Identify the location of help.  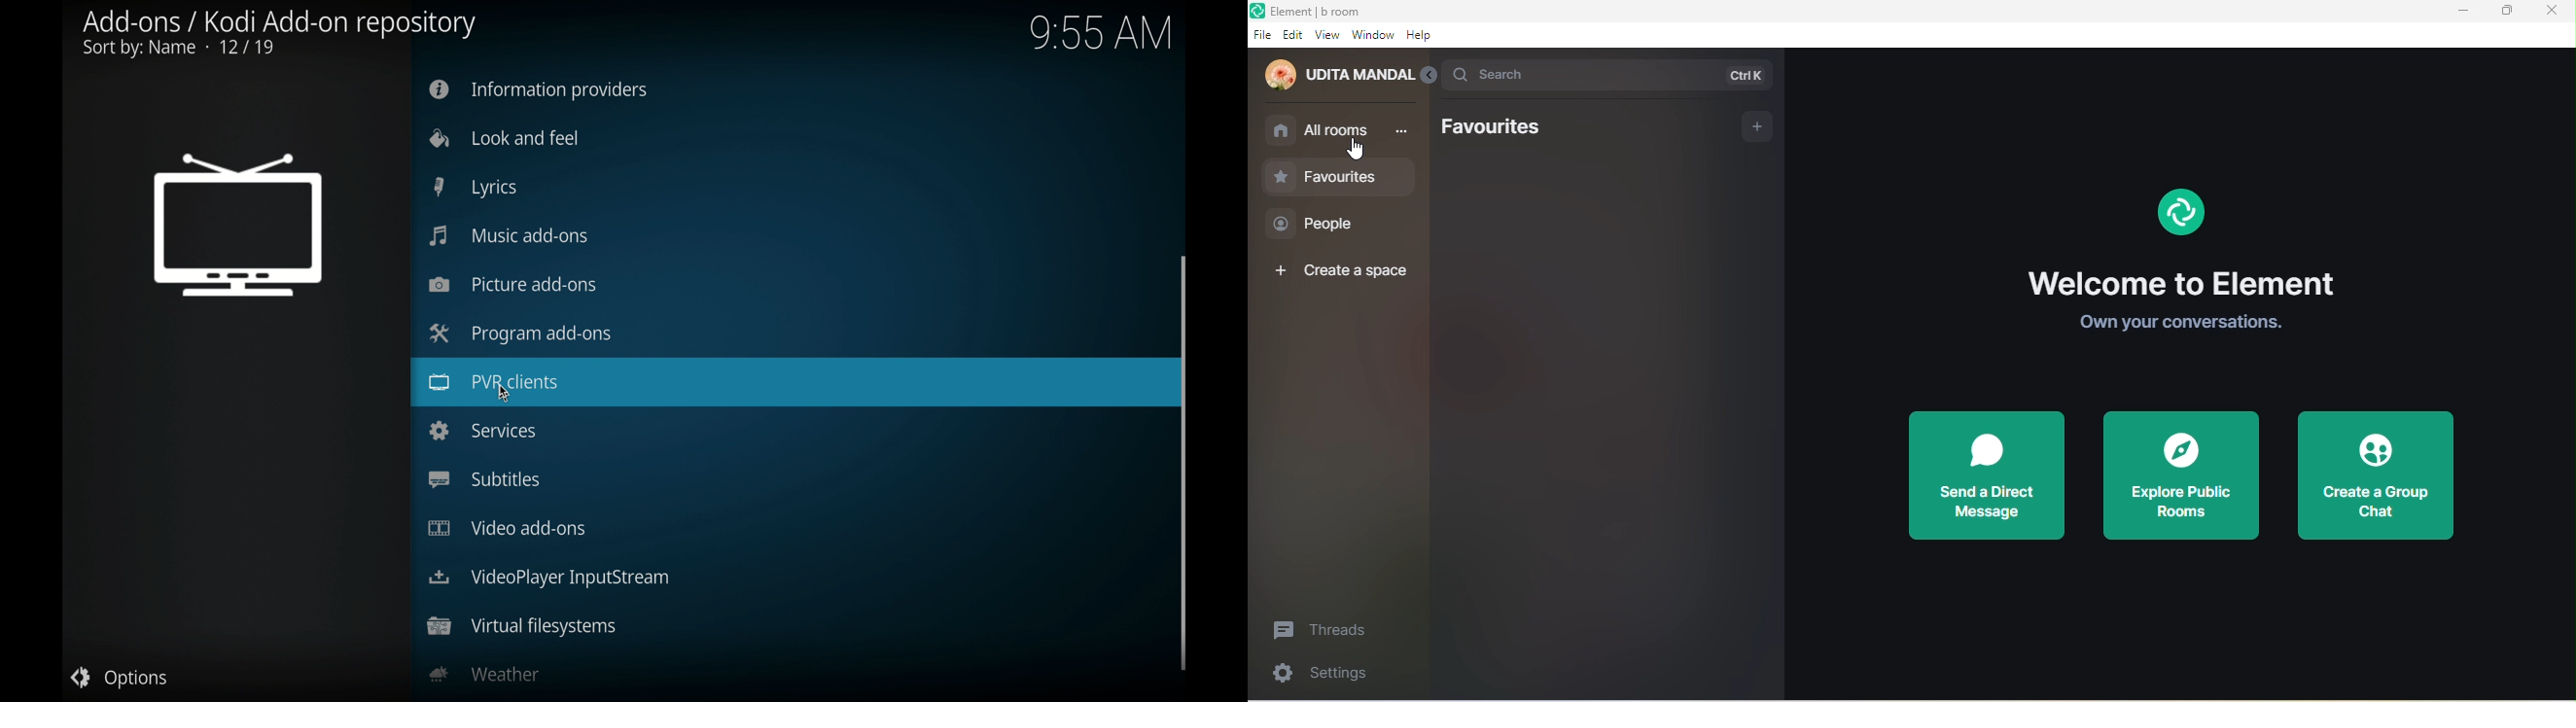
(1427, 38).